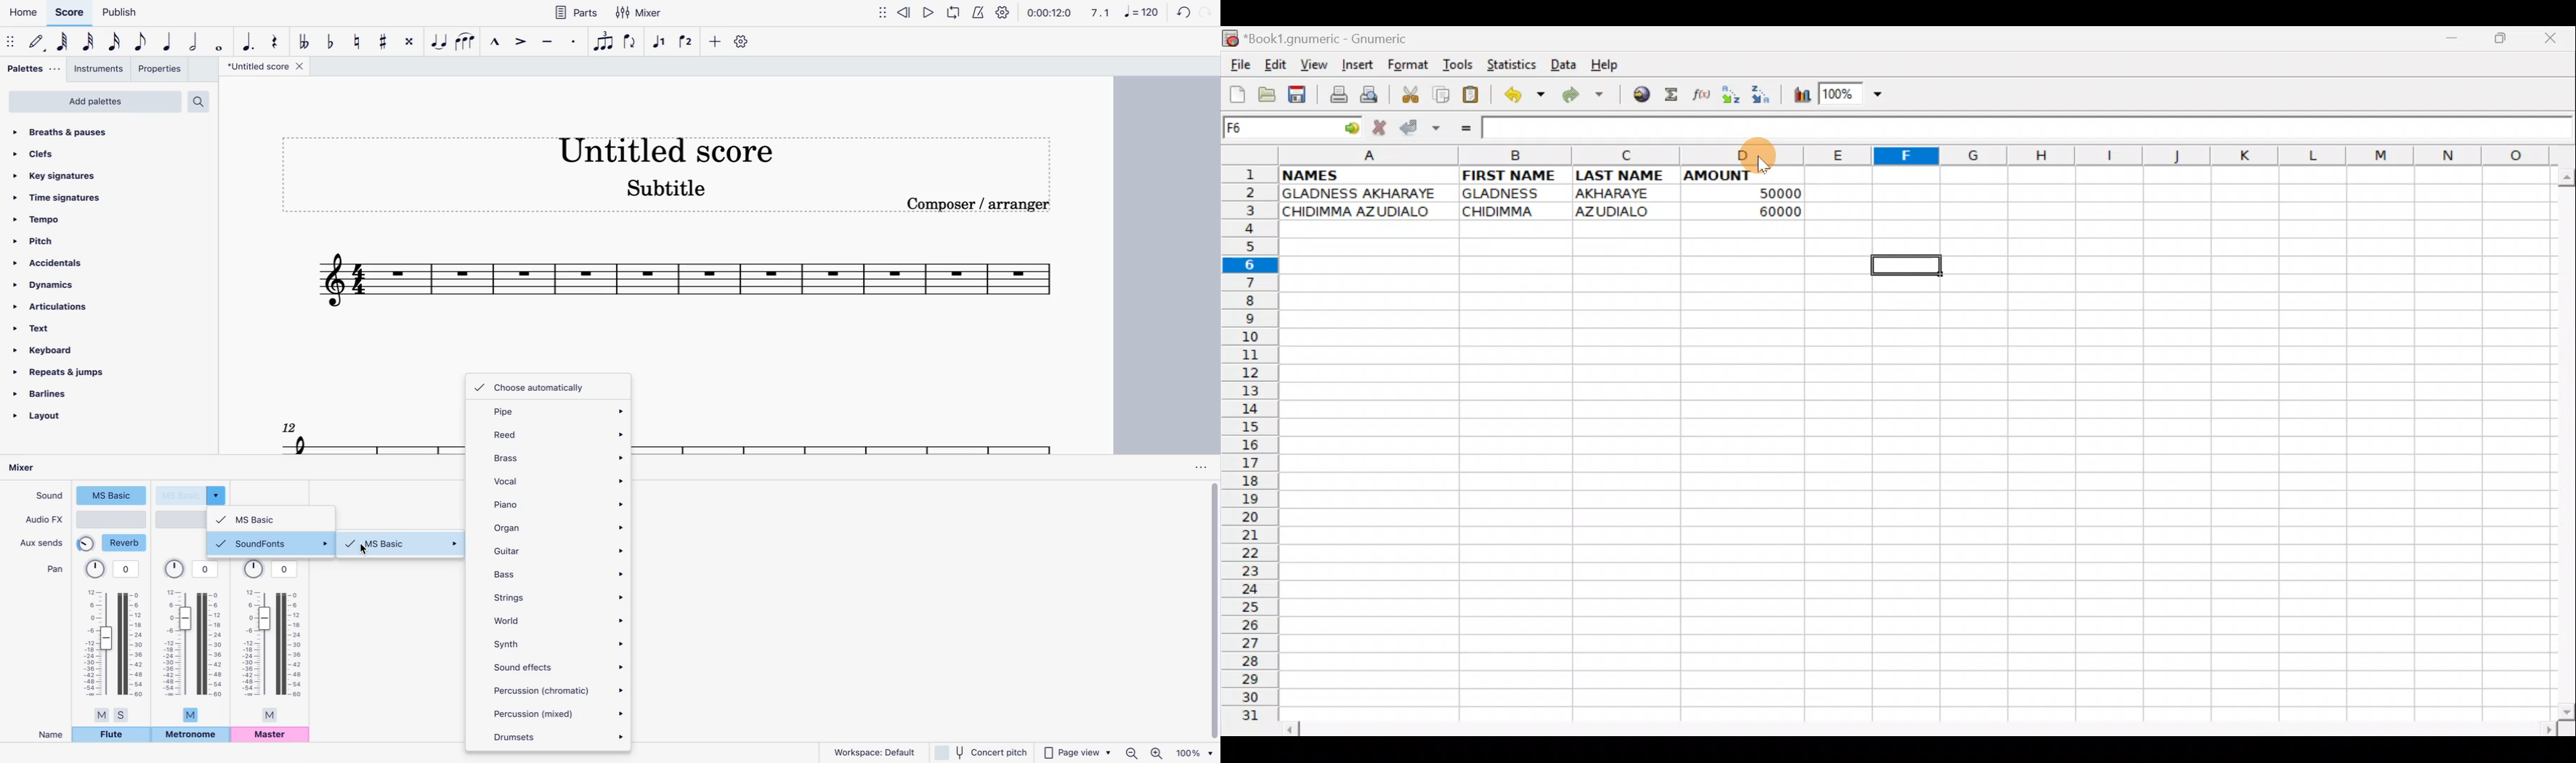 This screenshot has width=2576, height=784. Describe the element at coordinates (556, 526) in the screenshot. I see `organ` at that location.